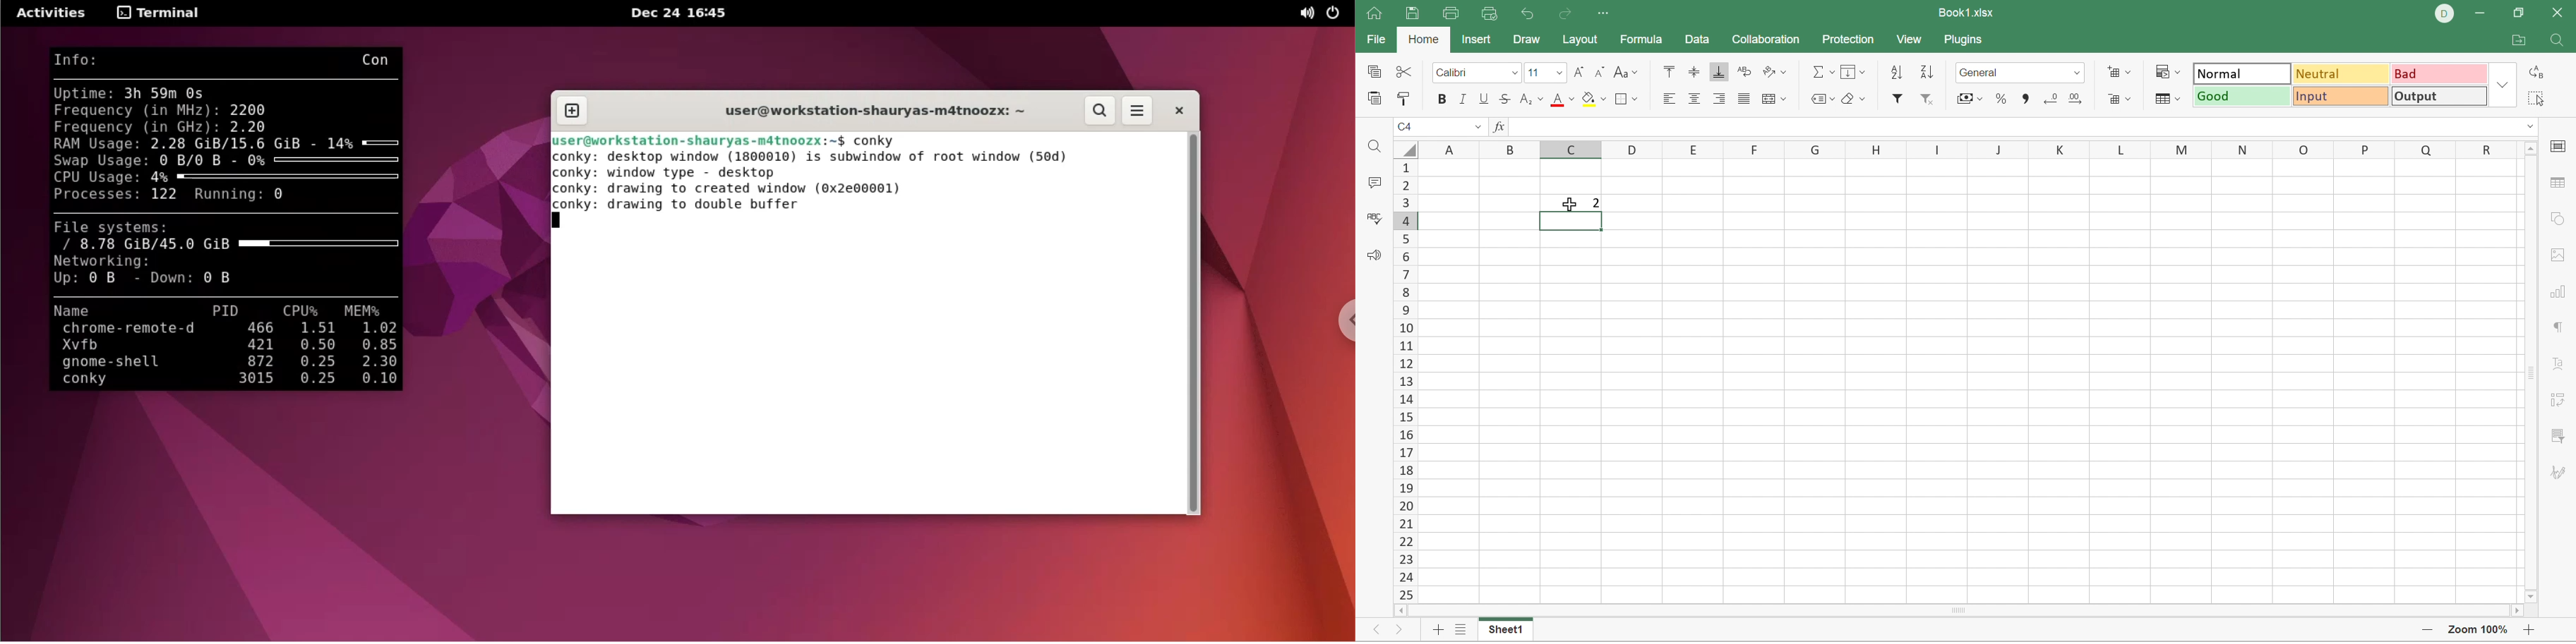 This screenshot has height=644, width=2576. What do you see at coordinates (1463, 100) in the screenshot?
I see `Italic` at bounding box center [1463, 100].